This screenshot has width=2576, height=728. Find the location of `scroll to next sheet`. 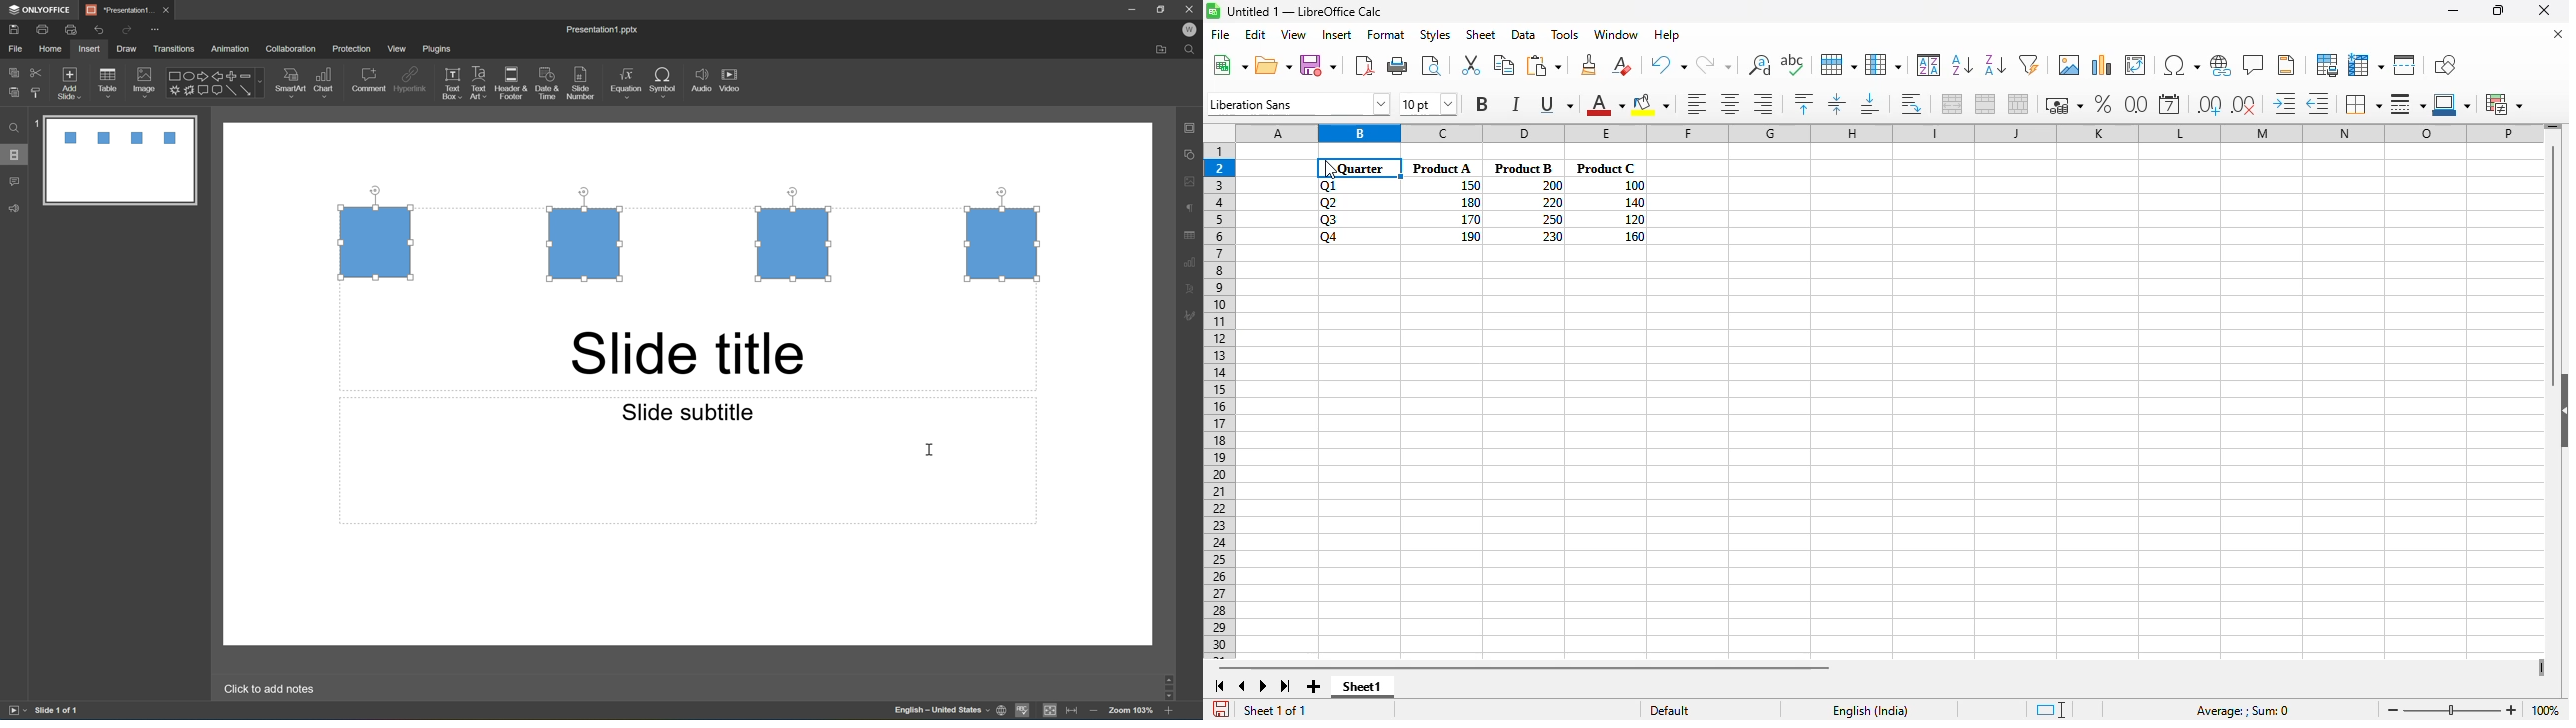

scroll to next sheet is located at coordinates (1263, 686).